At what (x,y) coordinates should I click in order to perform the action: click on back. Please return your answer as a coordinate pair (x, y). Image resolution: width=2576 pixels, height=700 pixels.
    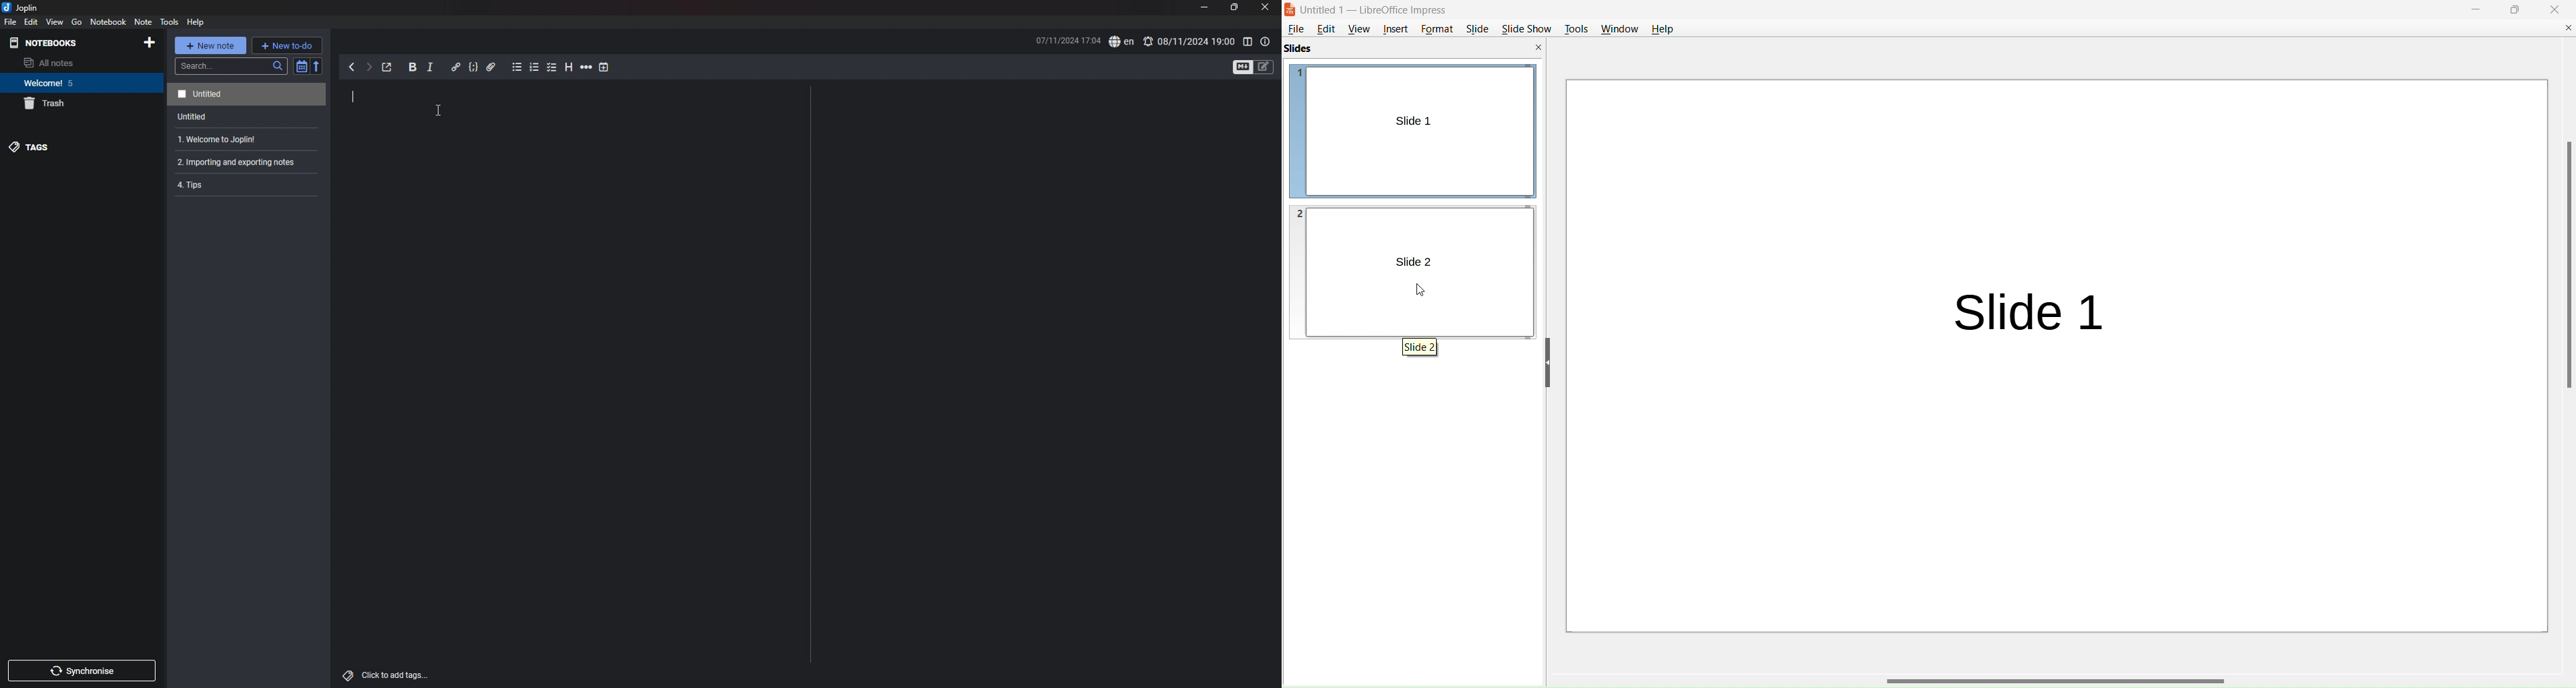
    Looking at the image, I should click on (352, 67).